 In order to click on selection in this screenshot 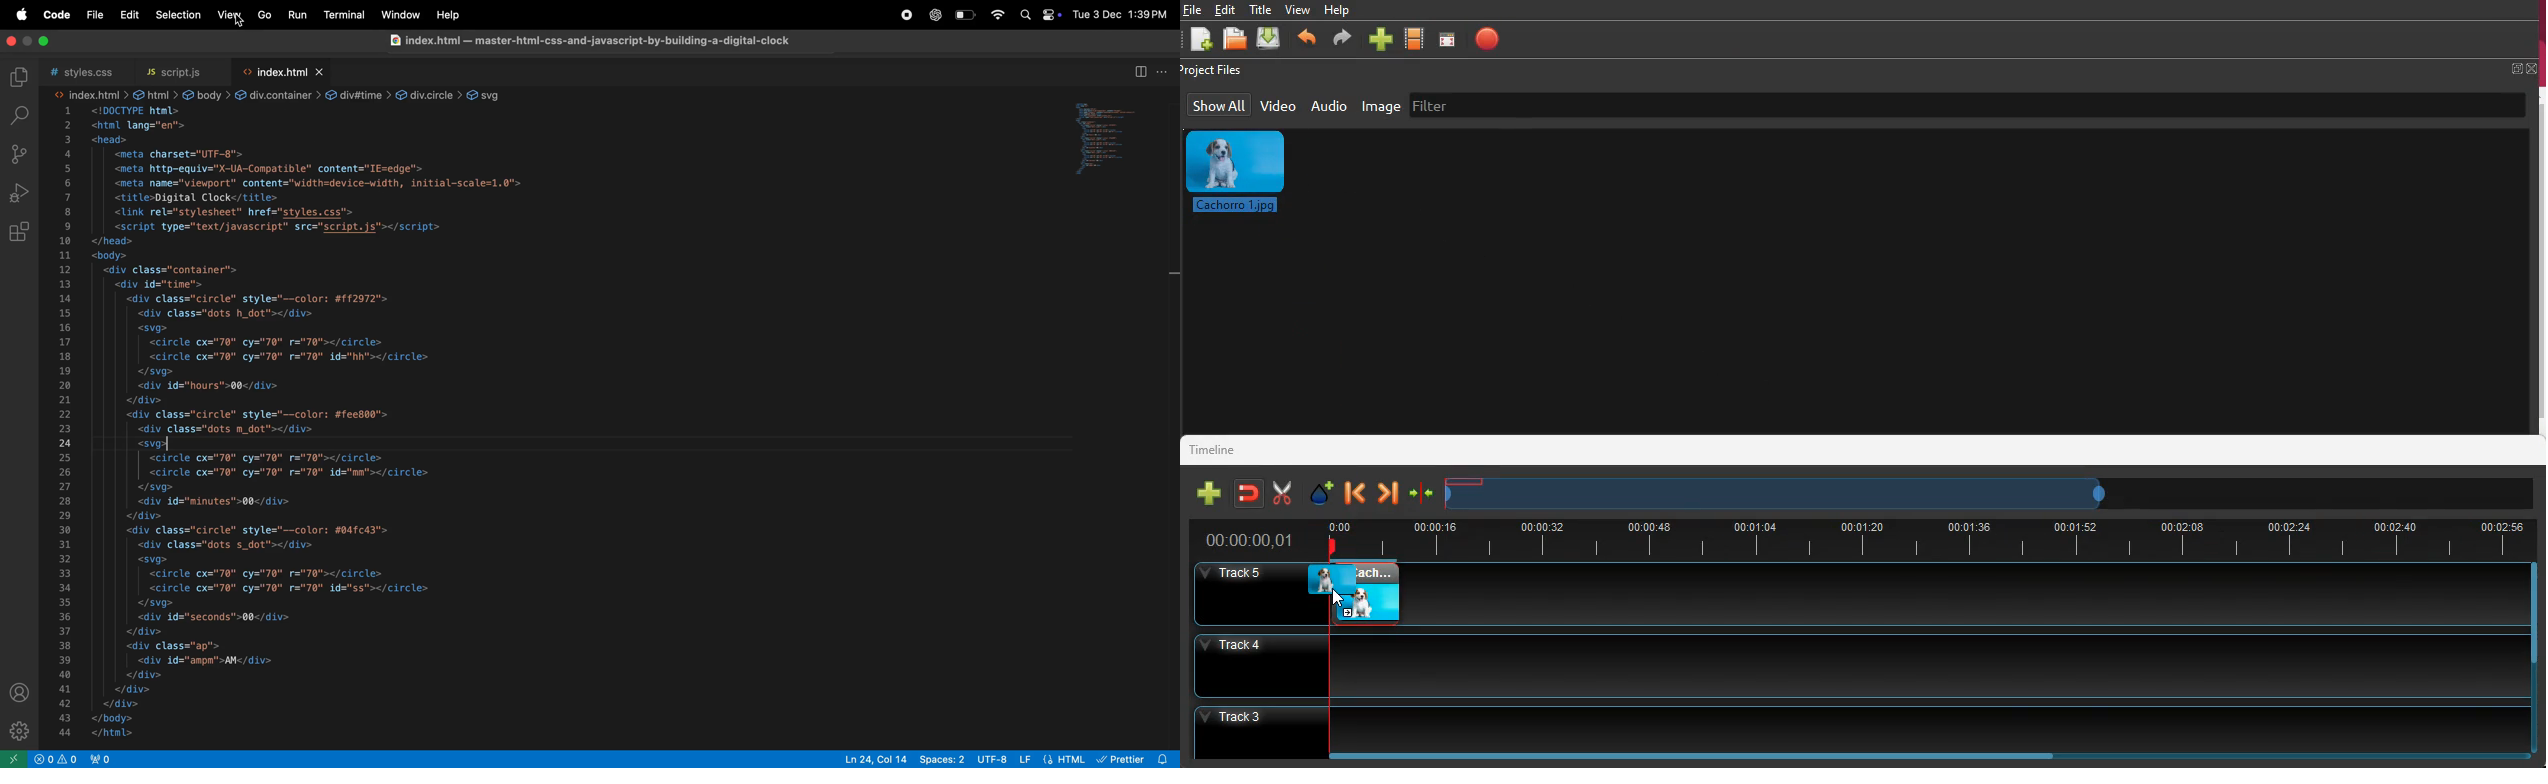, I will do `click(175, 14)`.